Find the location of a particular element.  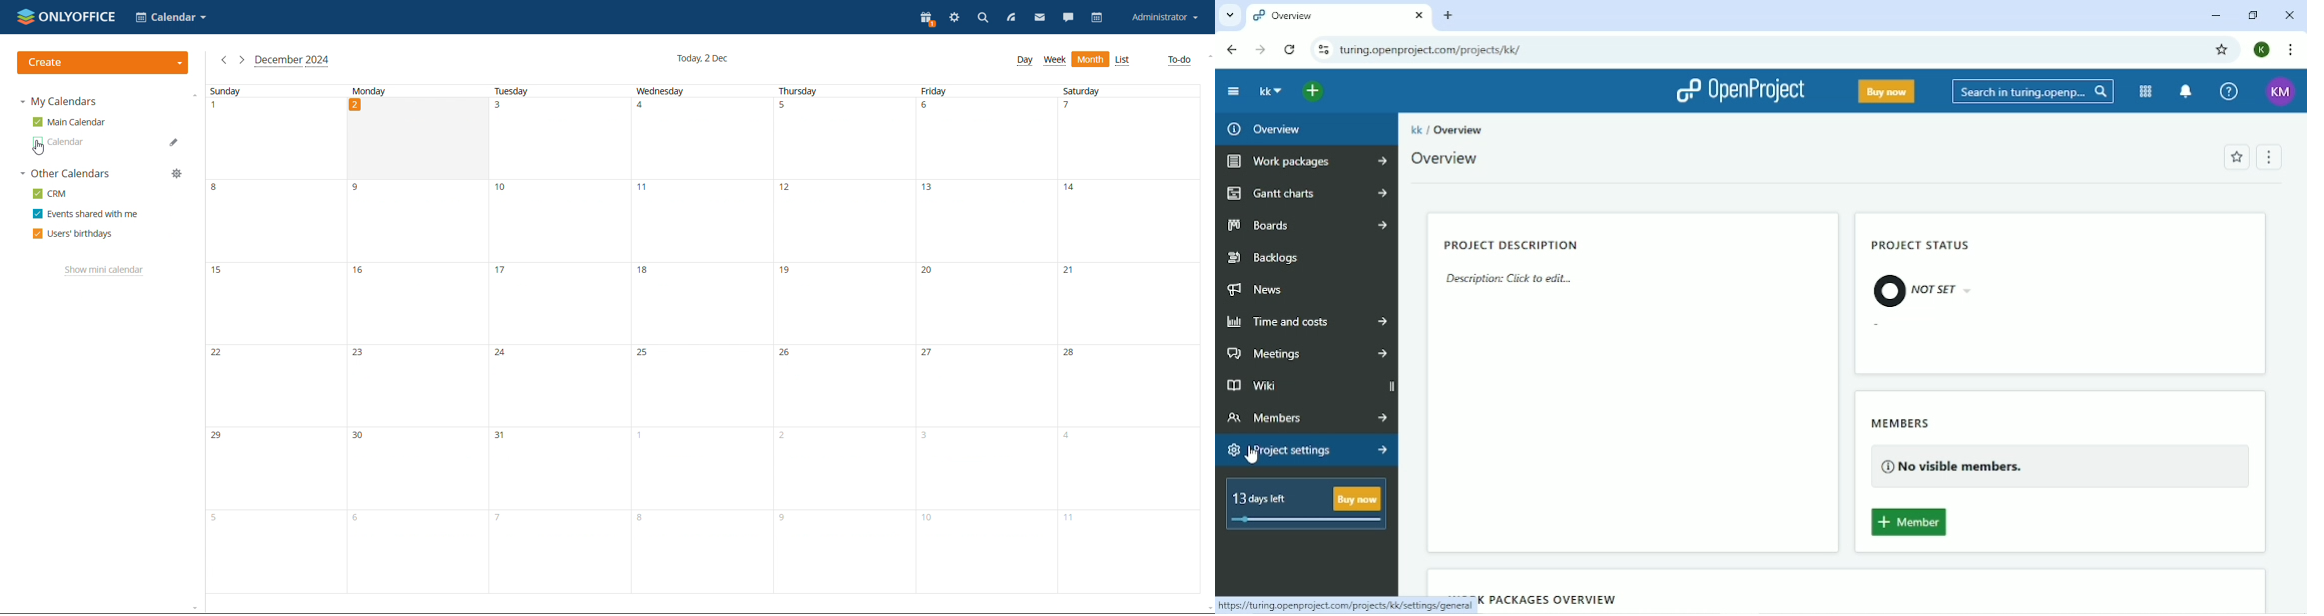

To notification center is located at coordinates (2187, 91).